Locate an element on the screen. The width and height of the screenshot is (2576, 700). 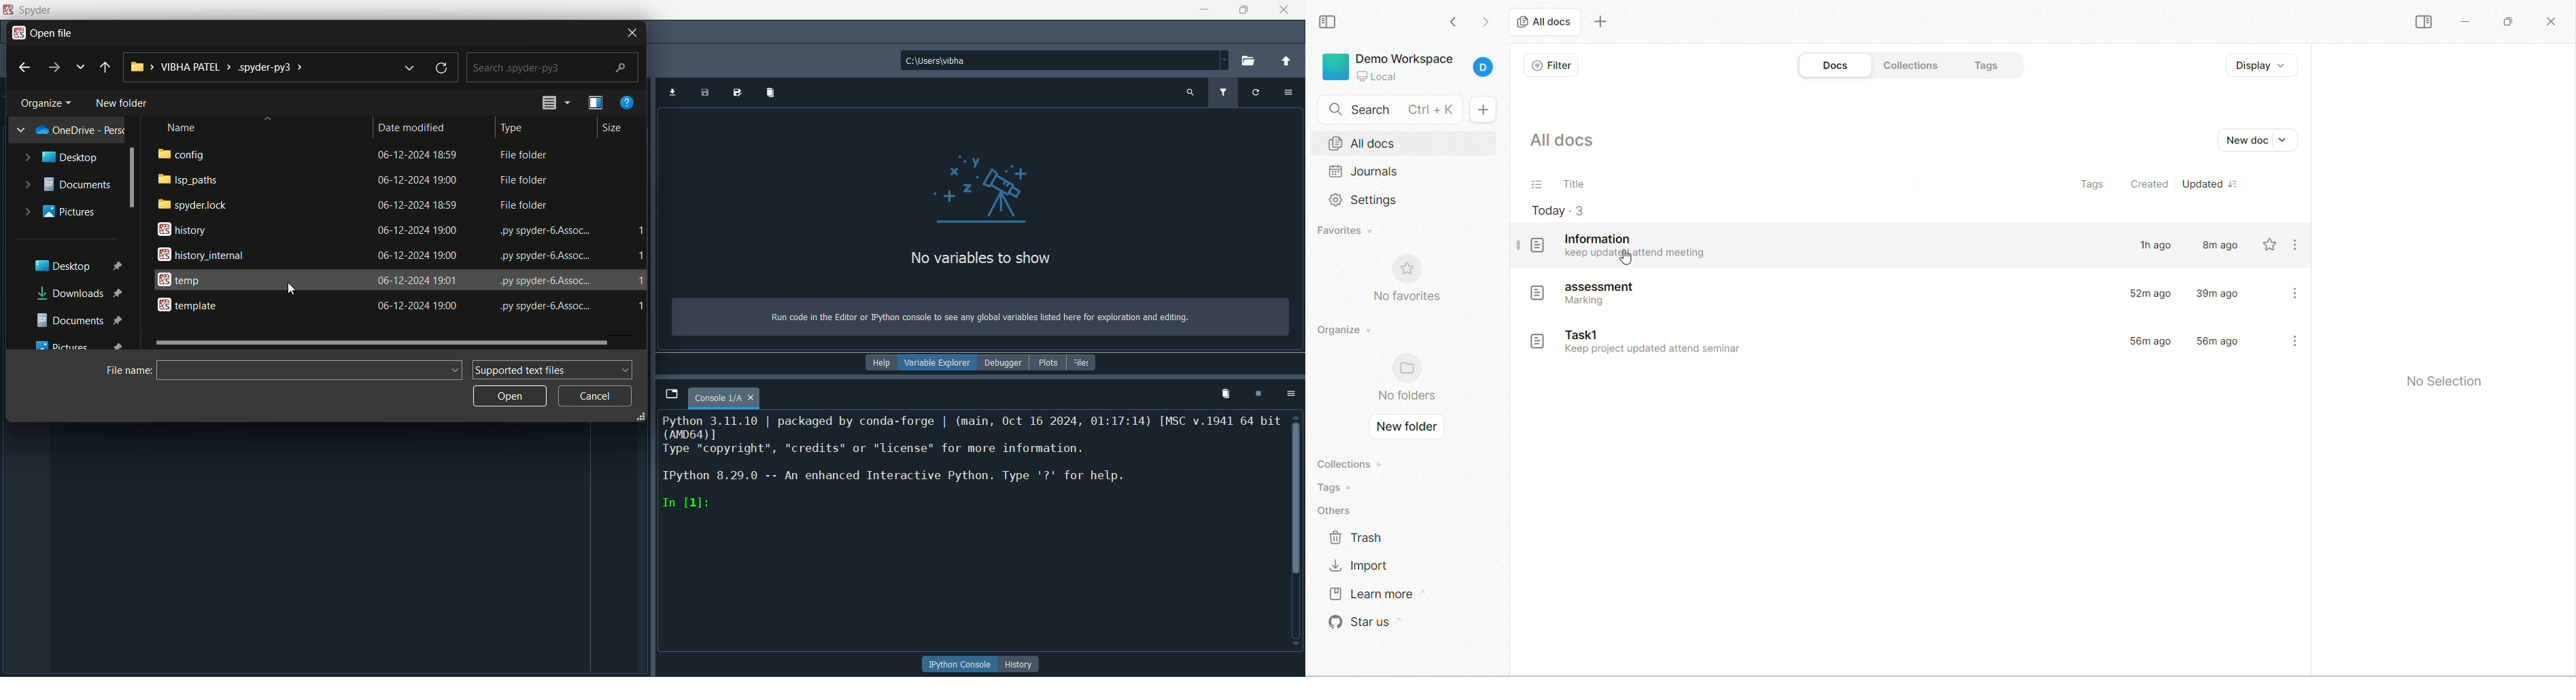
no favorites is located at coordinates (1409, 280).